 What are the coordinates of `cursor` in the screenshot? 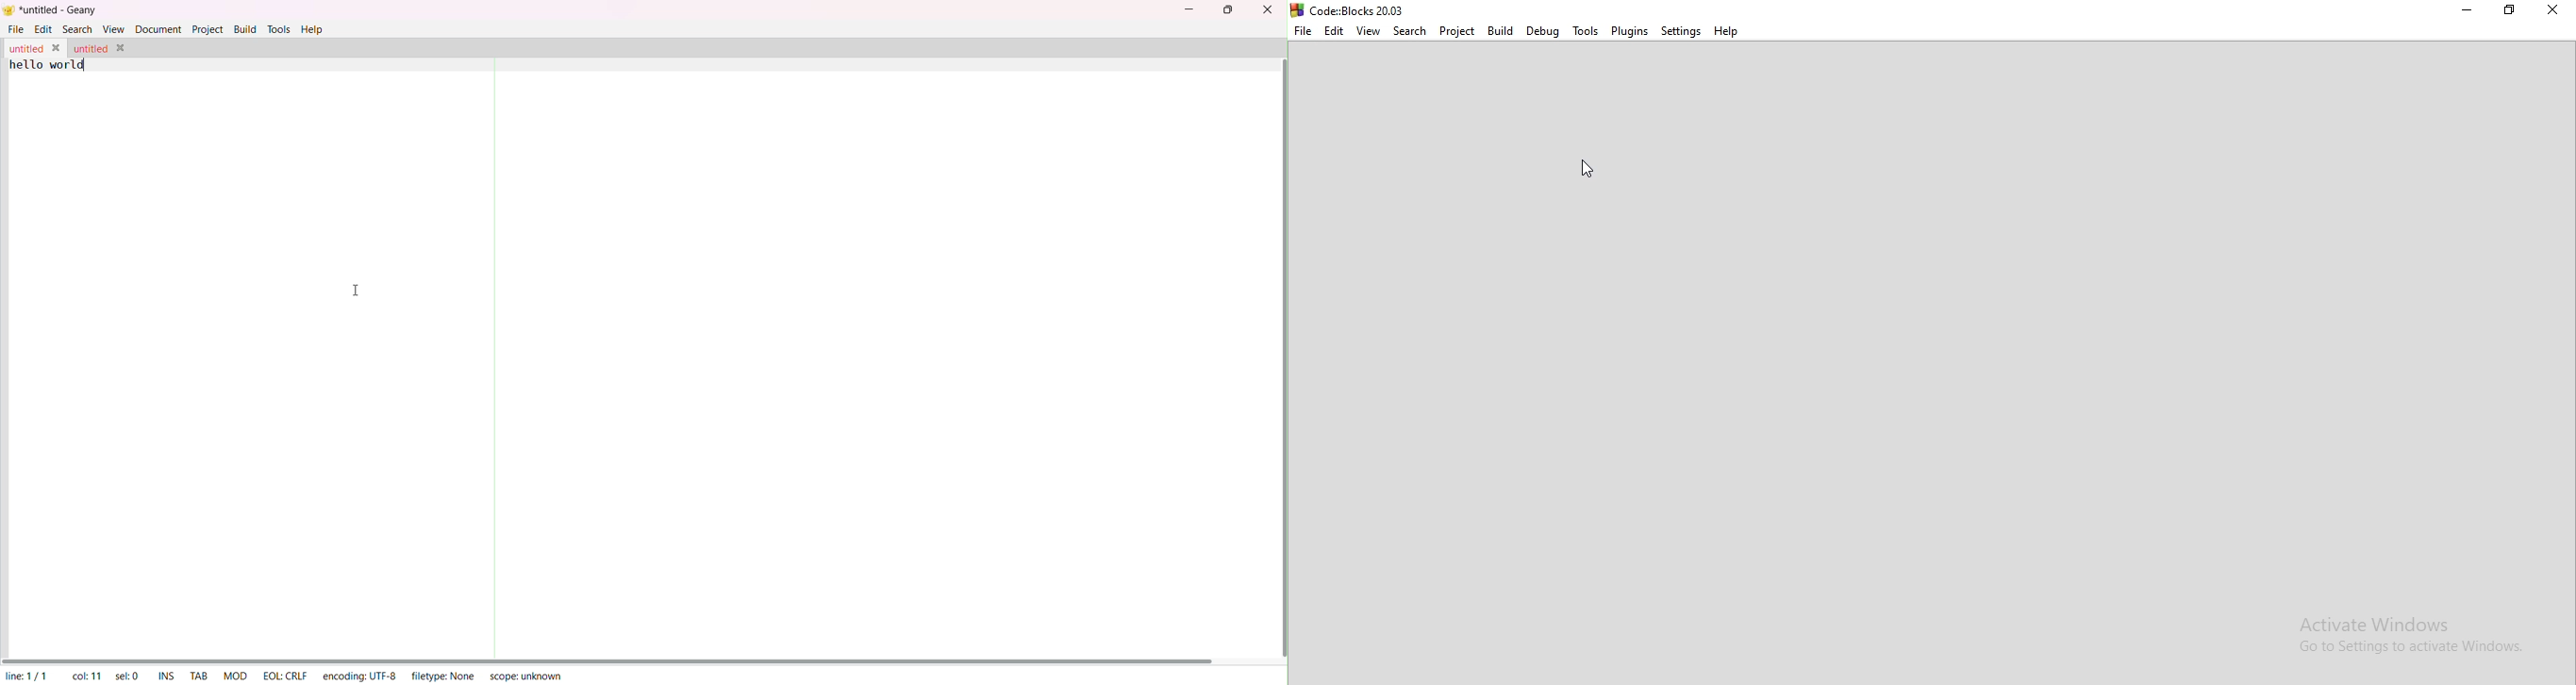 It's located at (1591, 174).